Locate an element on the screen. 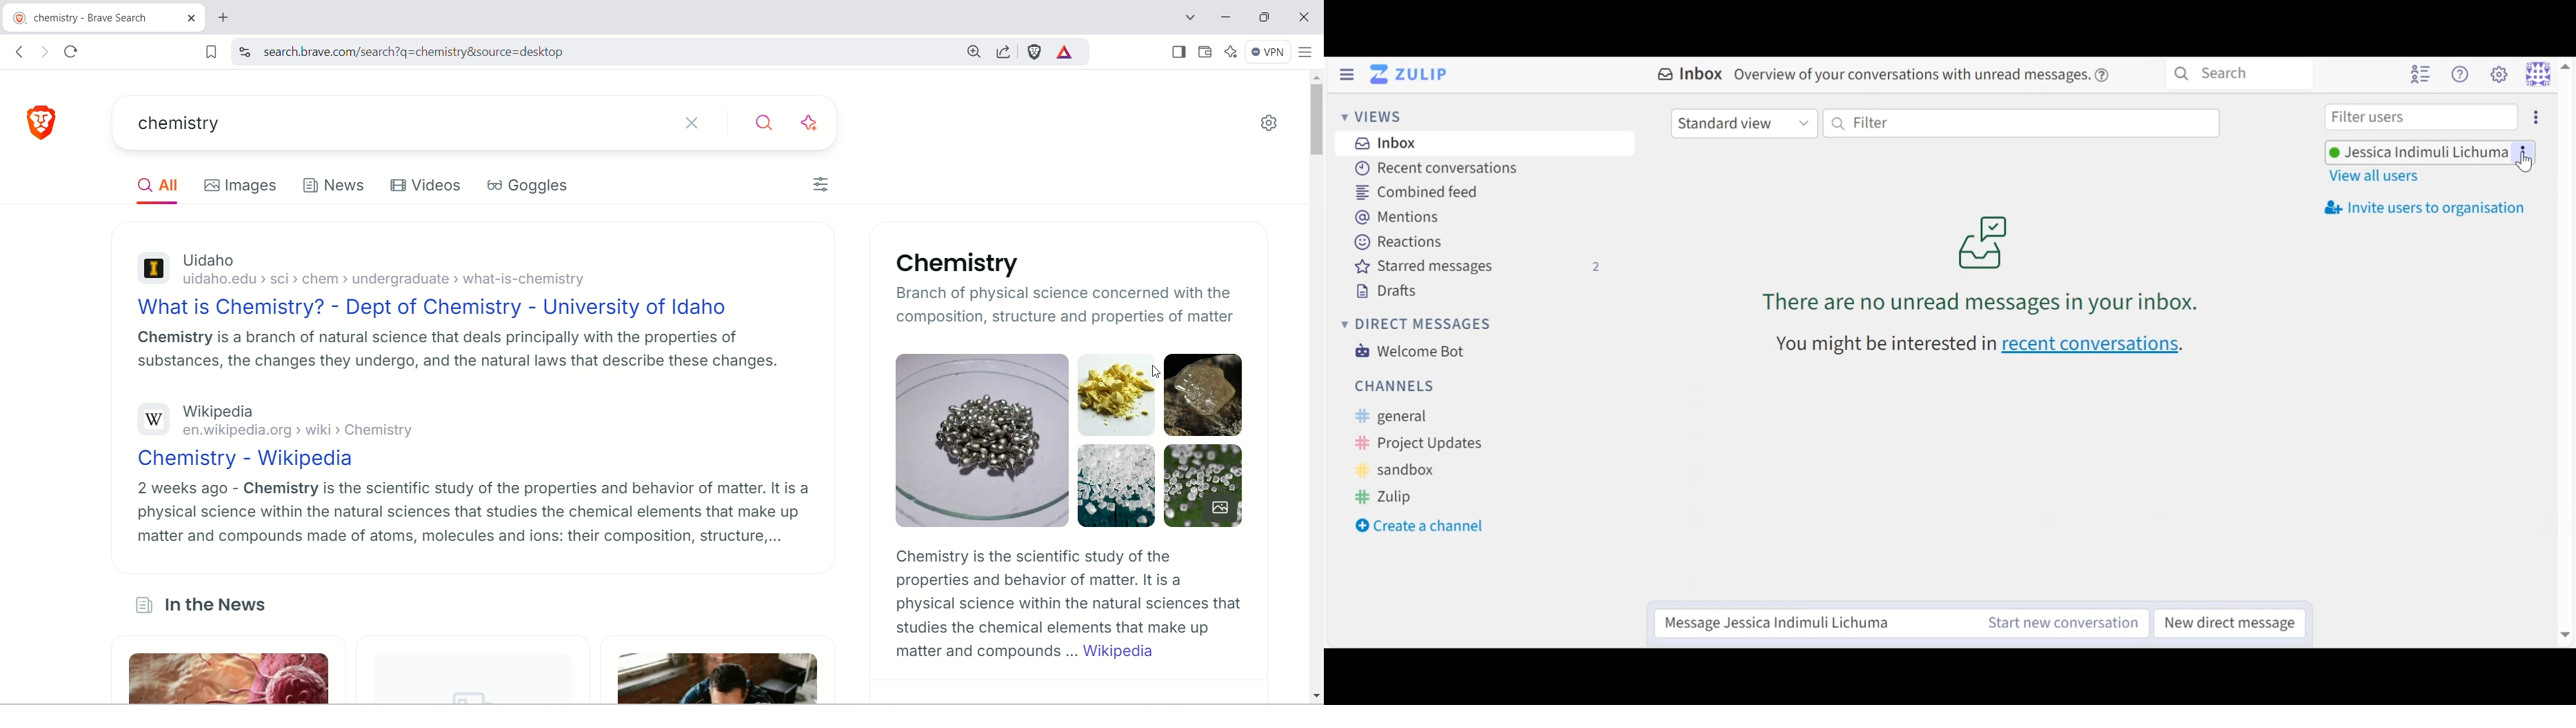 The image size is (2576, 728). Down is located at coordinates (2564, 629).